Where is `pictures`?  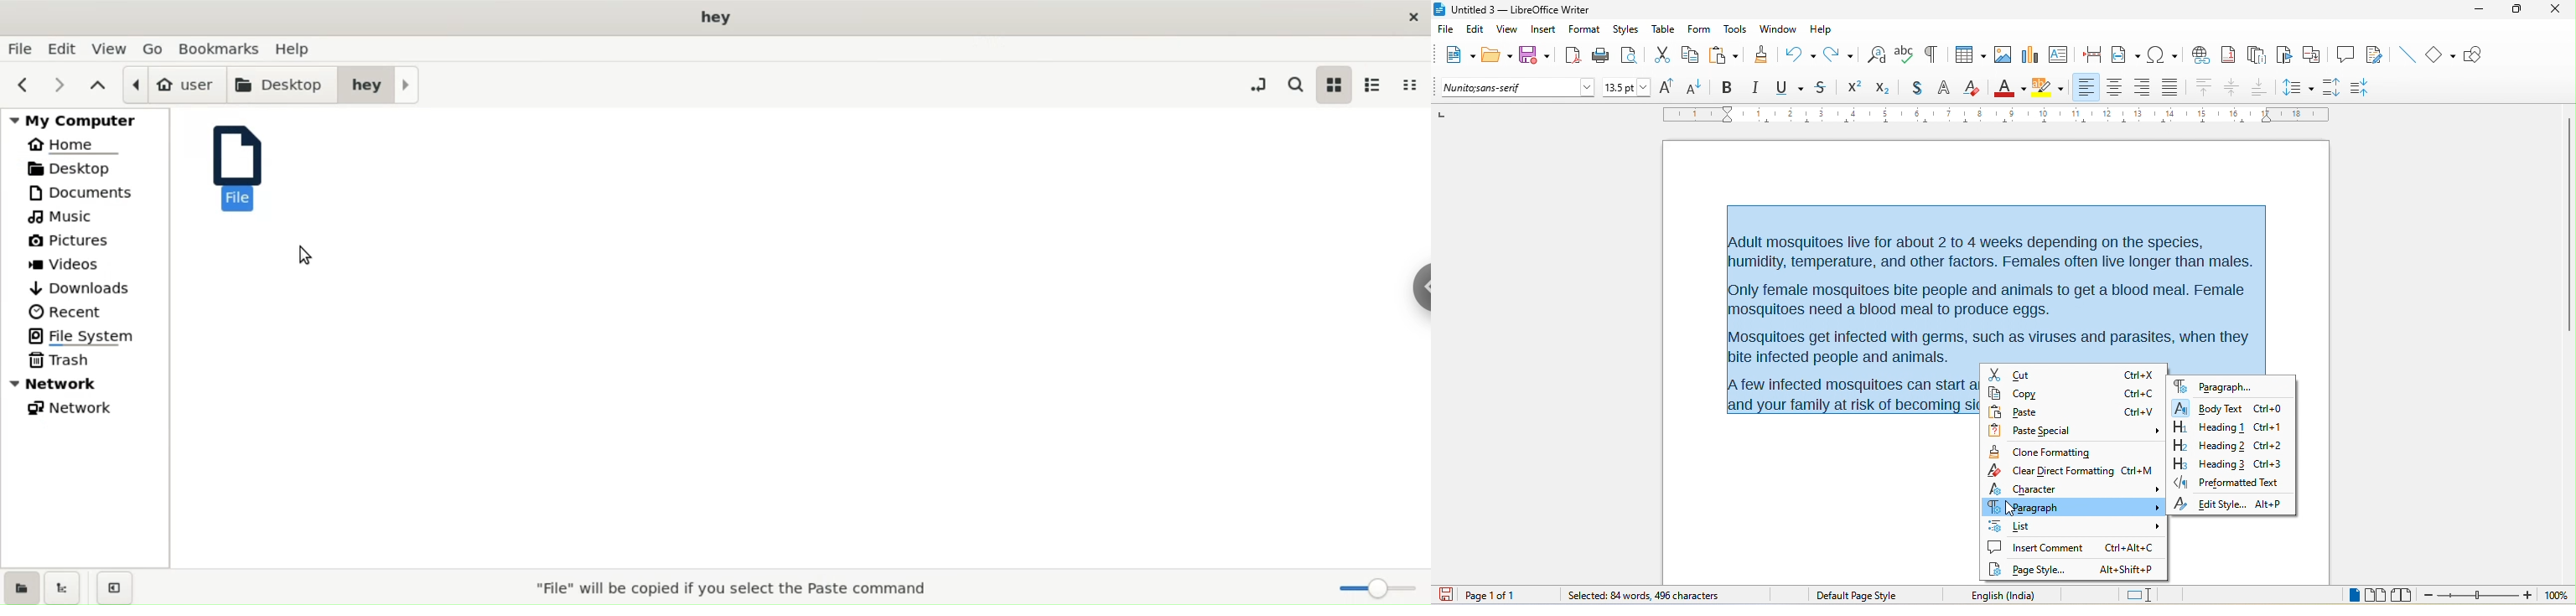
pictures is located at coordinates (88, 242).